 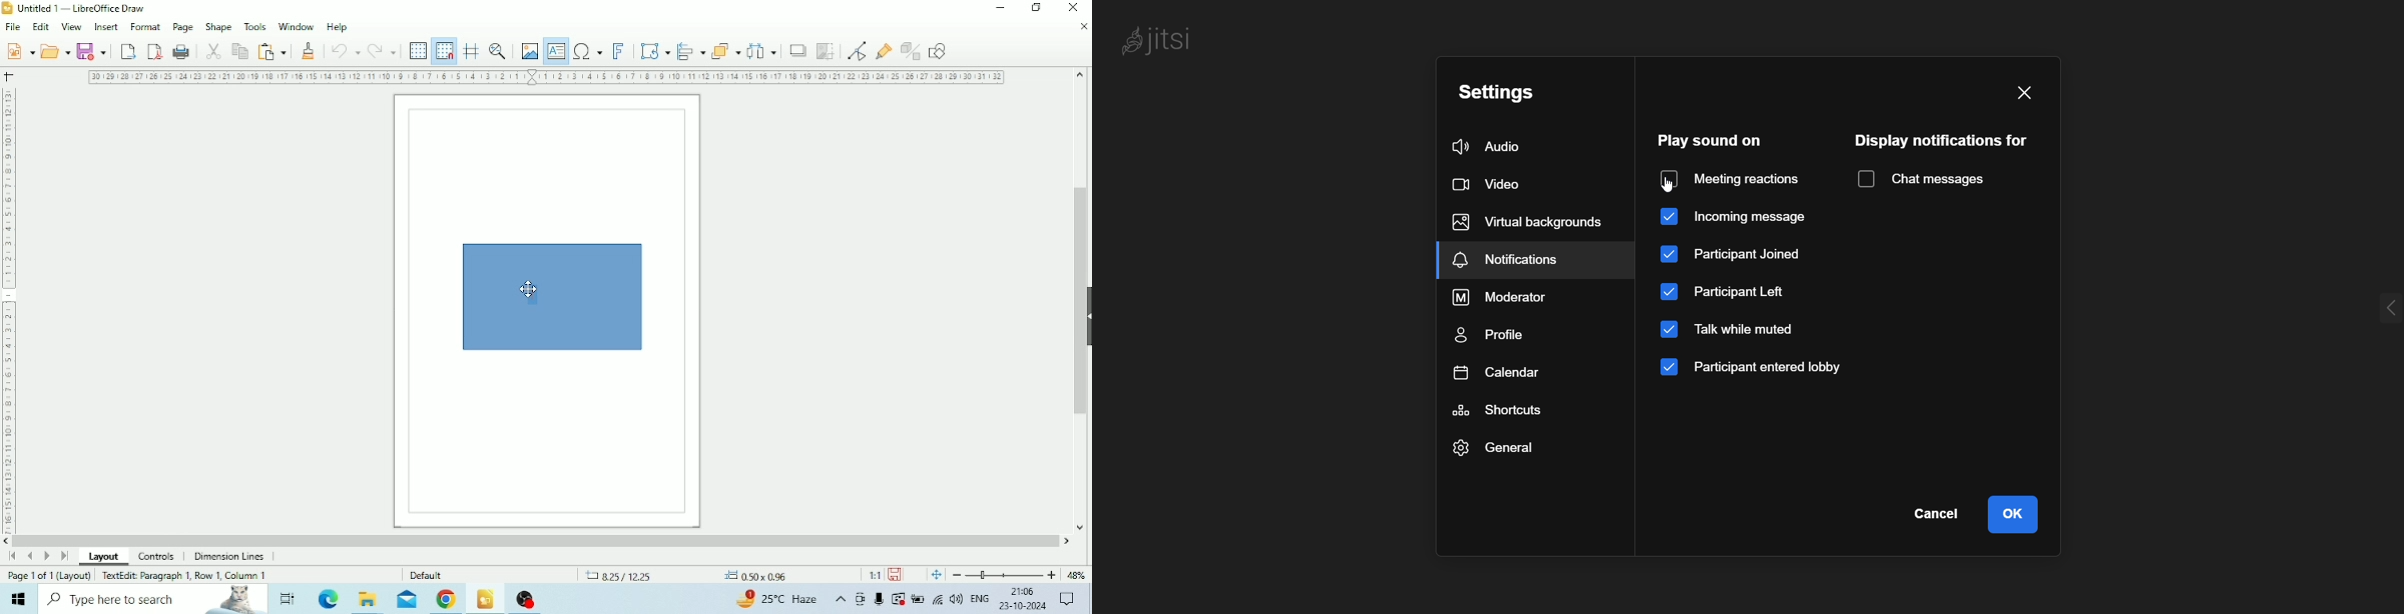 I want to click on Show hidden icons, so click(x=841, y=599).